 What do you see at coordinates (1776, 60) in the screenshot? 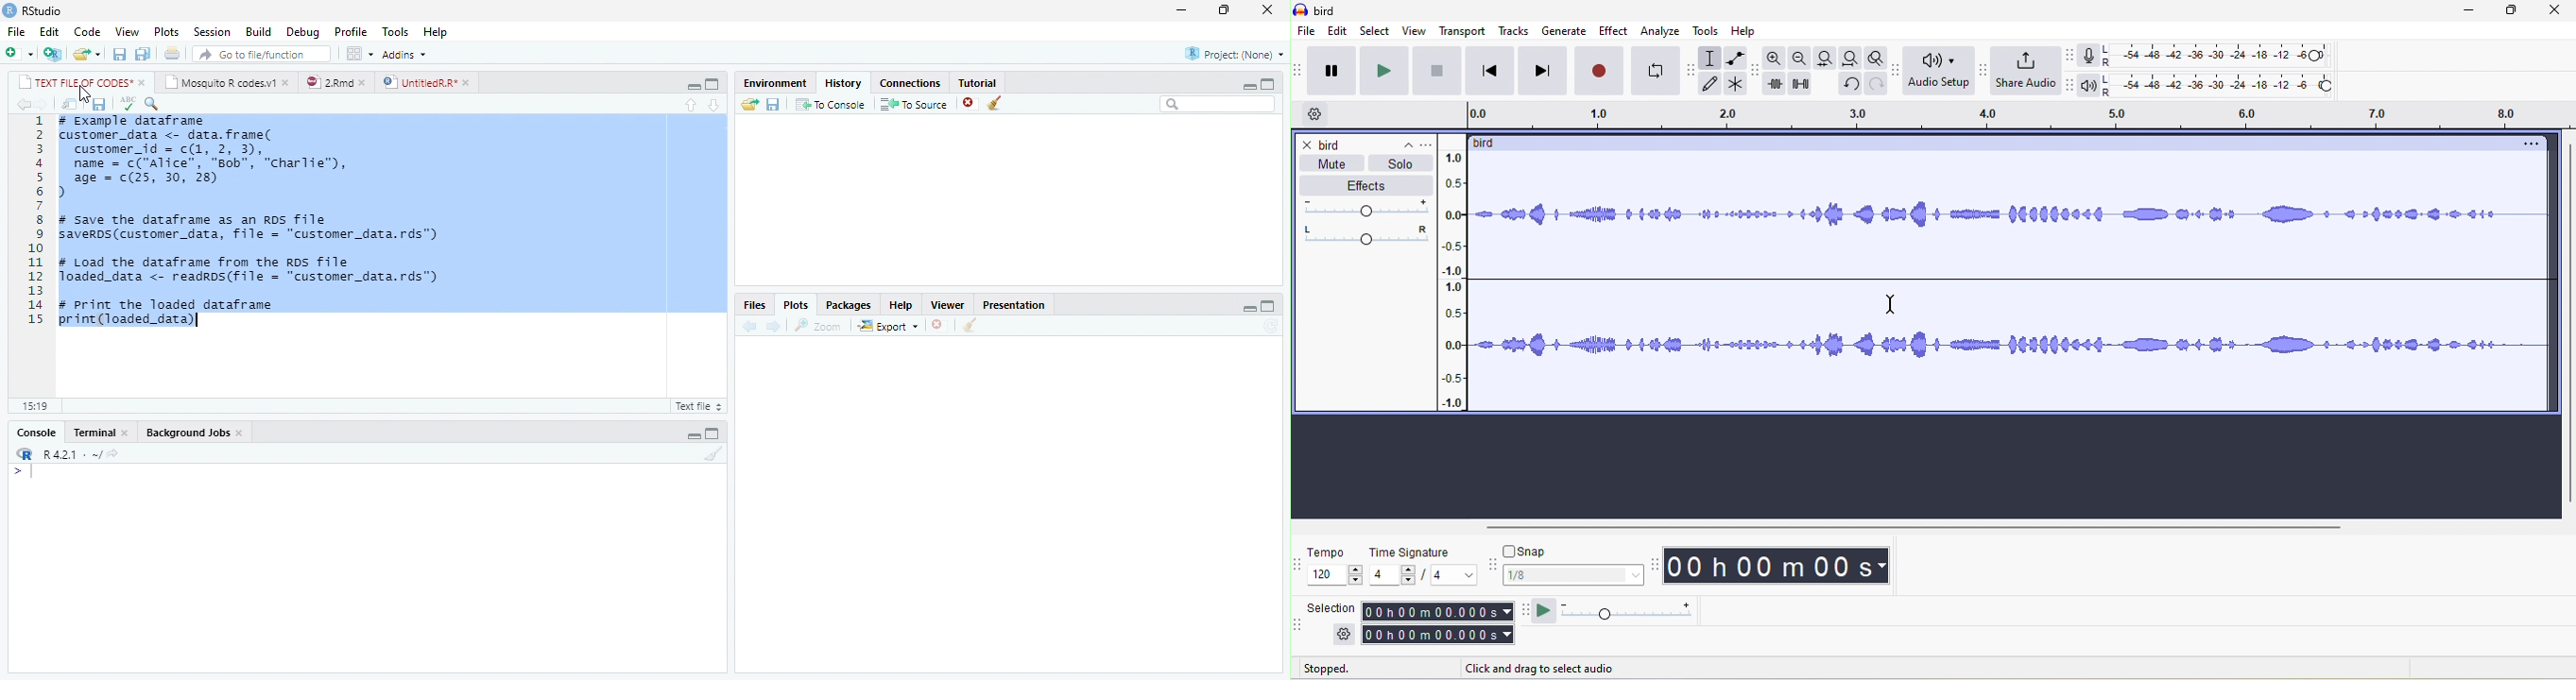
I see `zoom in` at bounding box center [1776, 60].